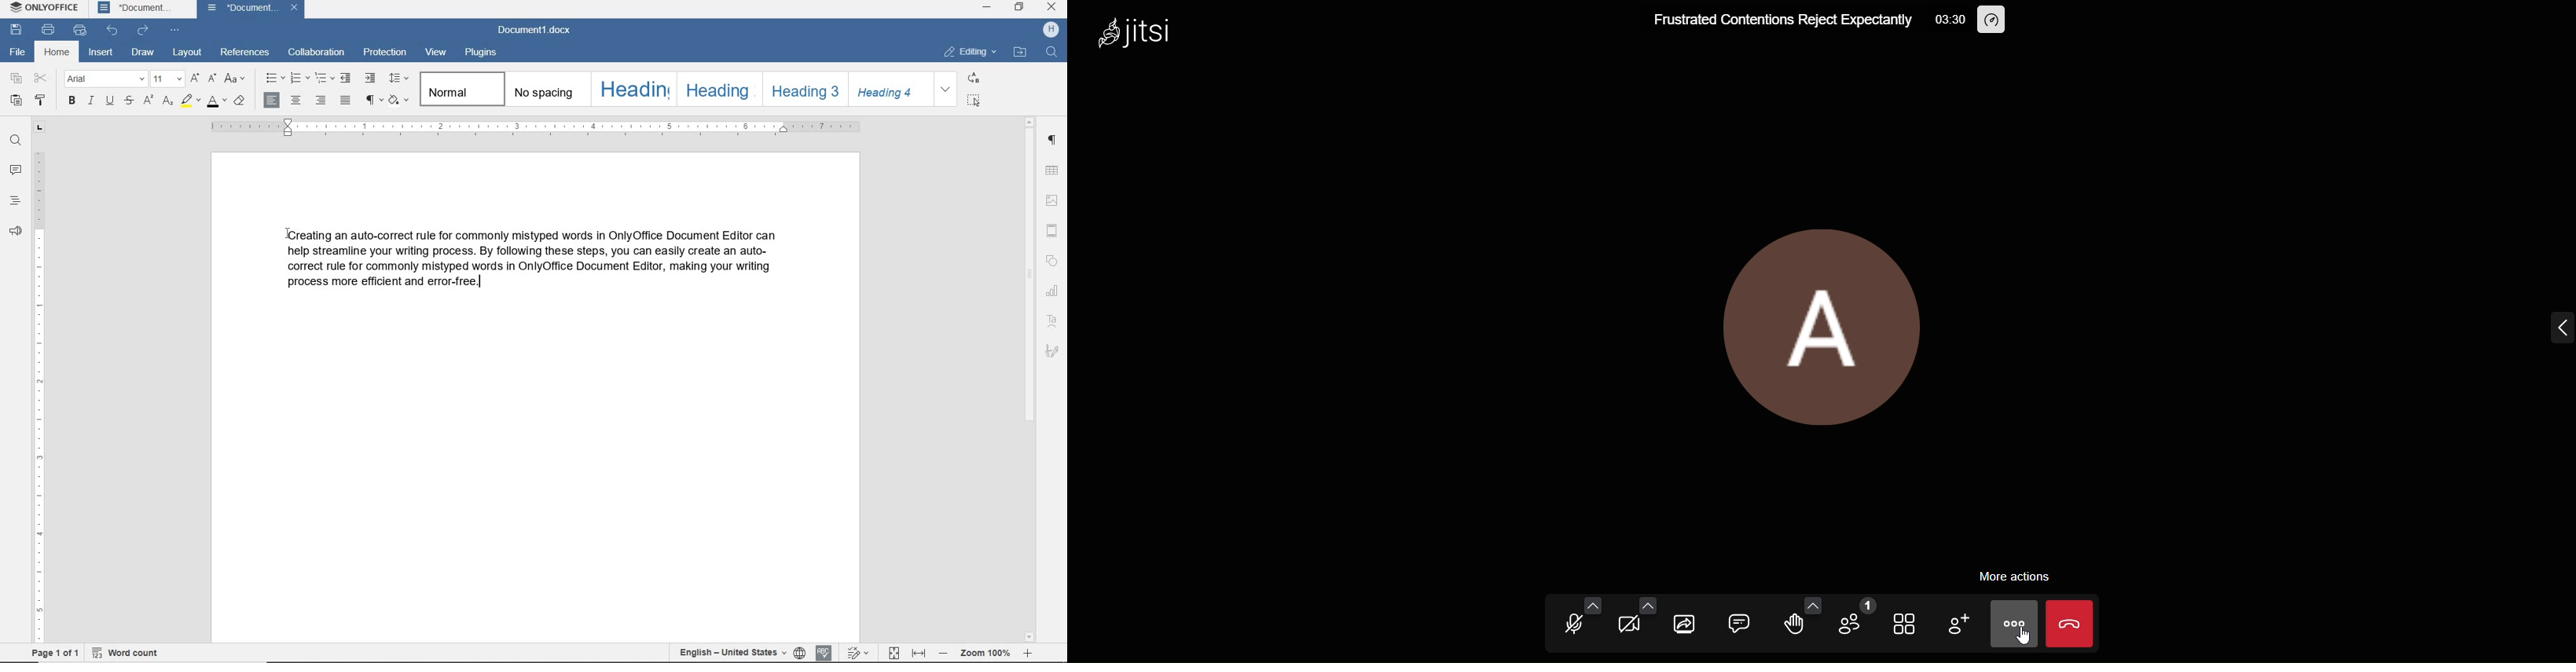  Describe the element at coordinates (130, 654) in the screenshot. I see `word count` at that location.